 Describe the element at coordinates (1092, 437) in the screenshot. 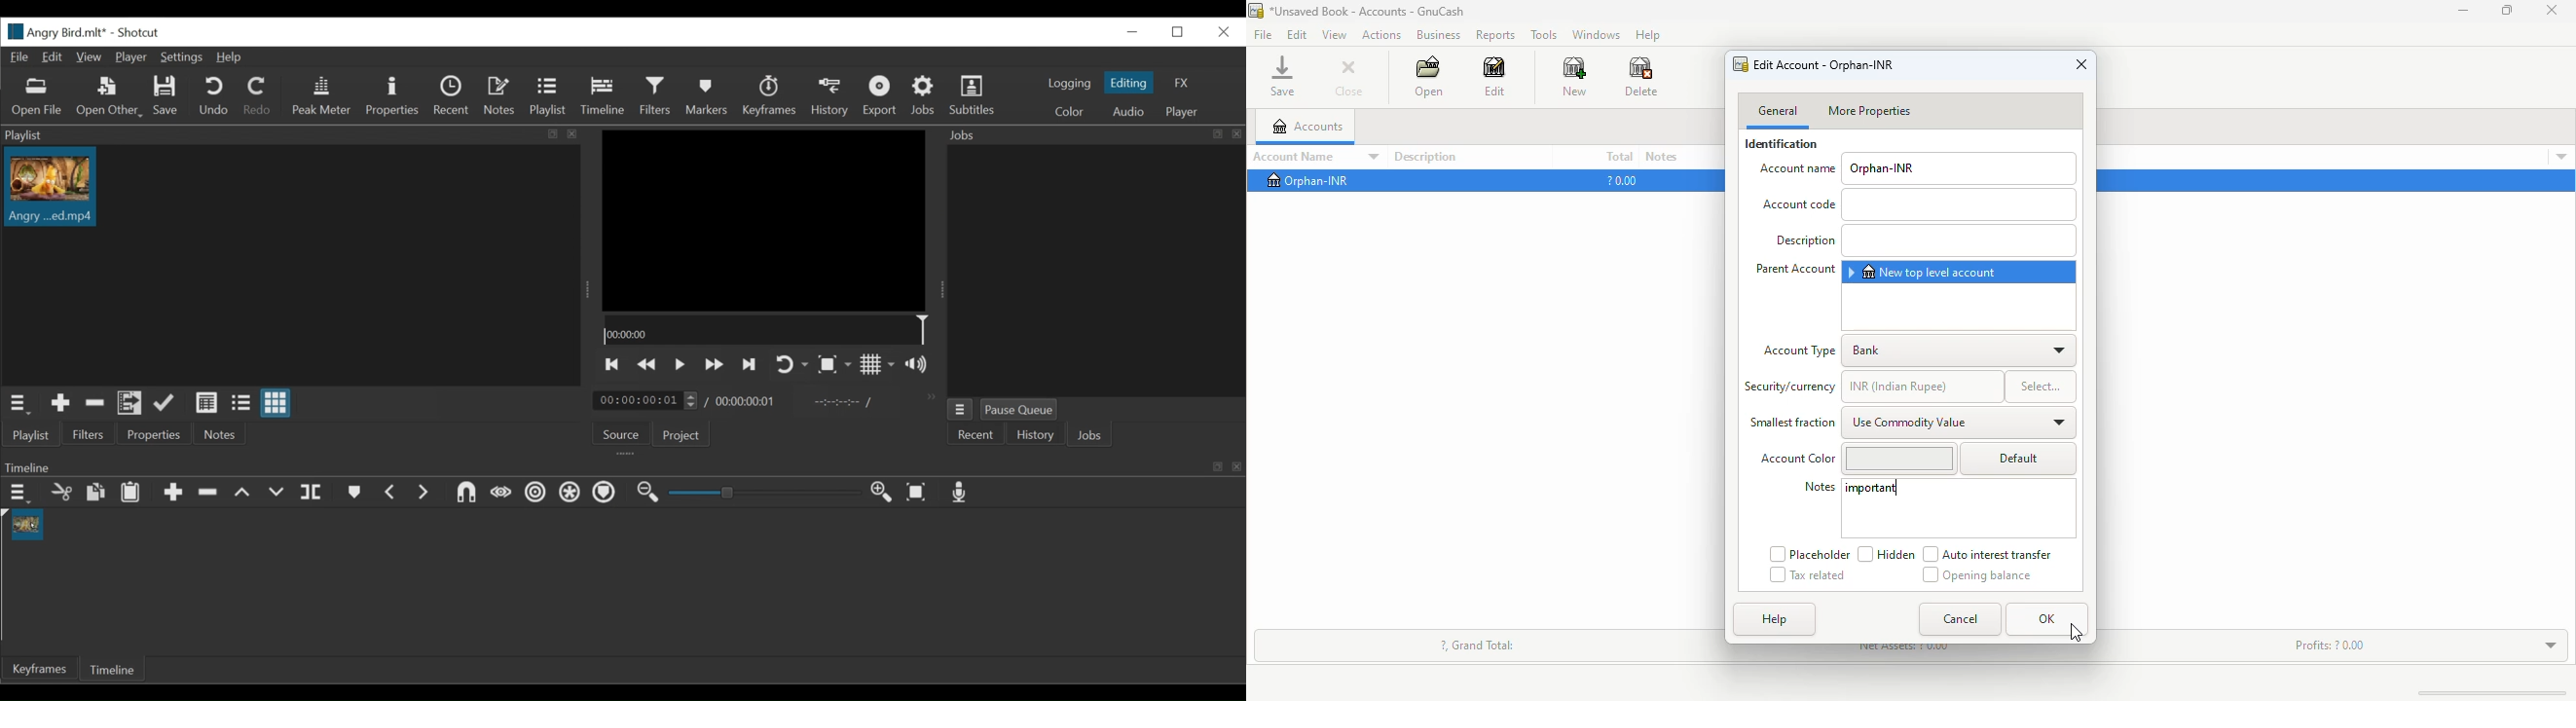

I see `Jobs` at that location.